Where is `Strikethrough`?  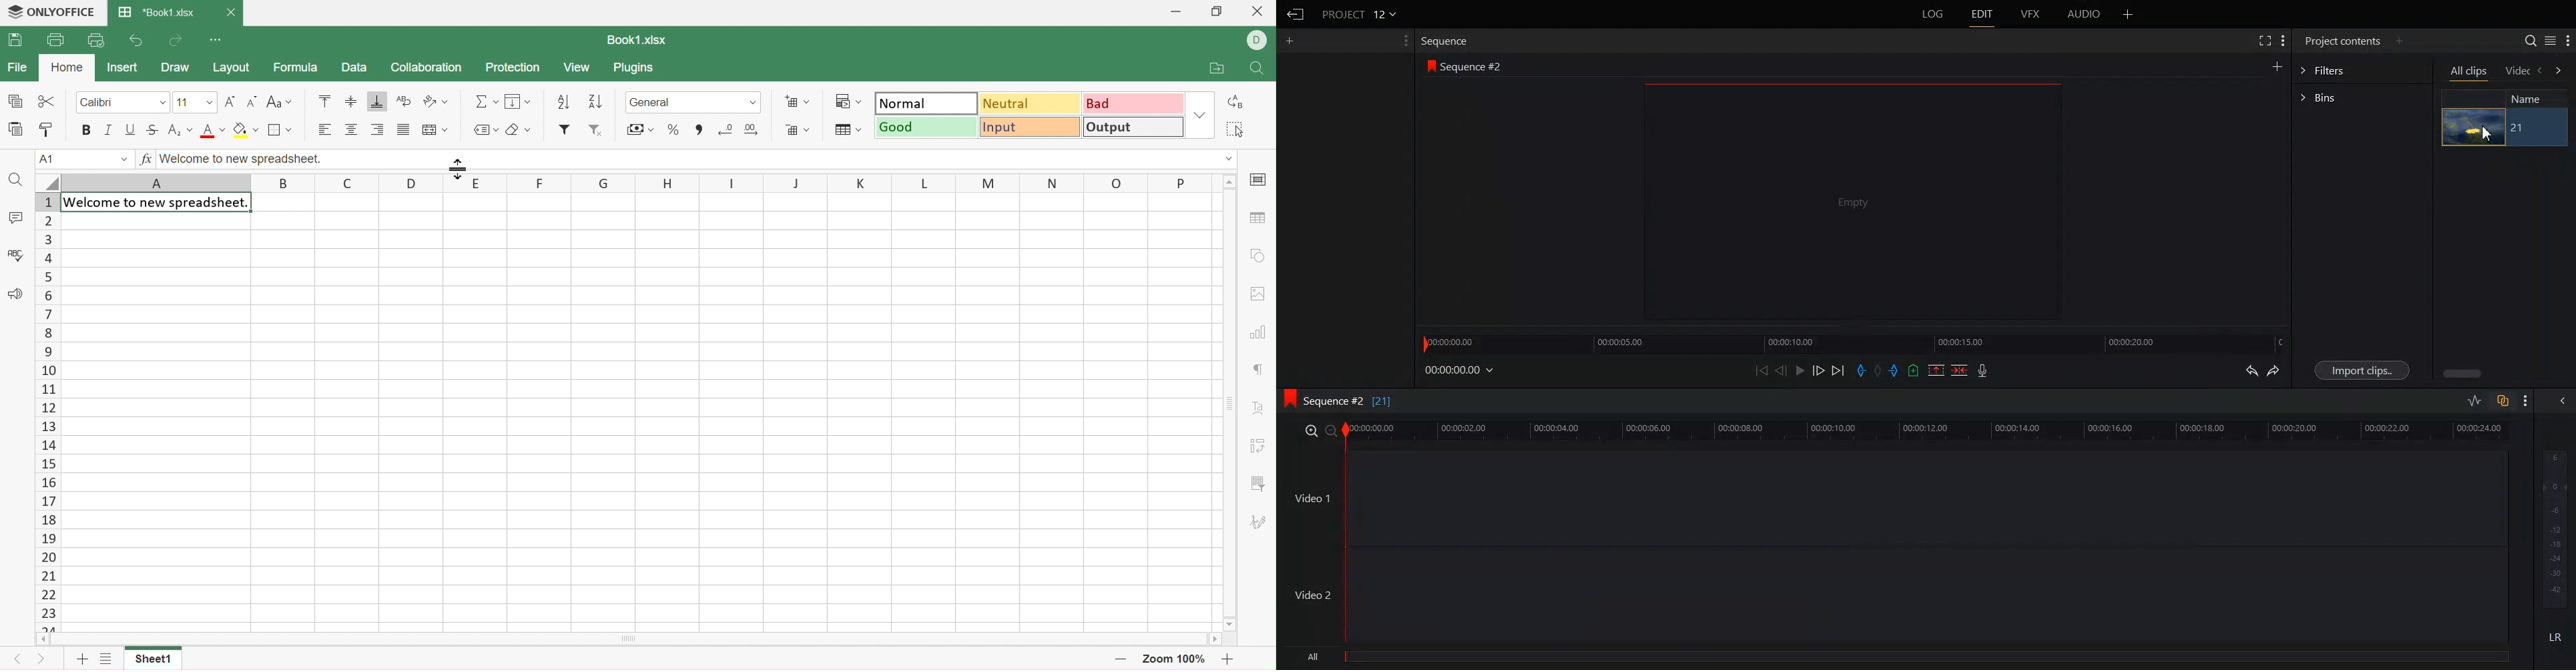 Strikethrough is located at coordinates (154, 130).